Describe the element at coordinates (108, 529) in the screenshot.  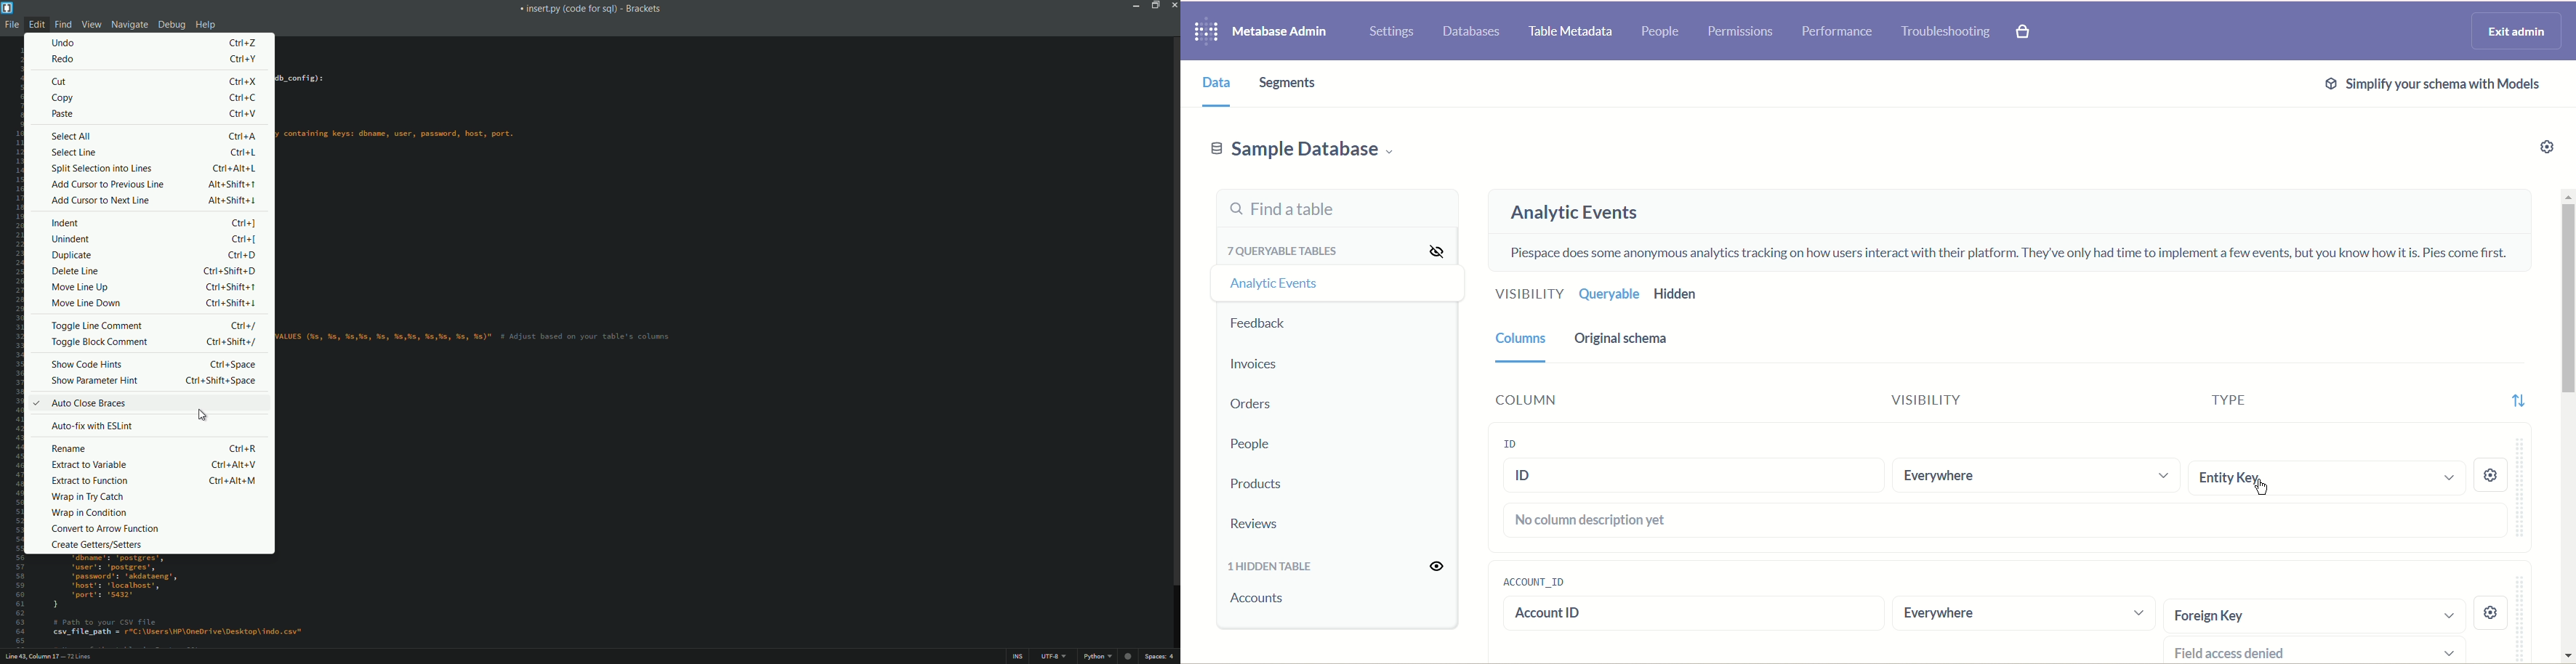
I see `convert to arrow function` at that location.